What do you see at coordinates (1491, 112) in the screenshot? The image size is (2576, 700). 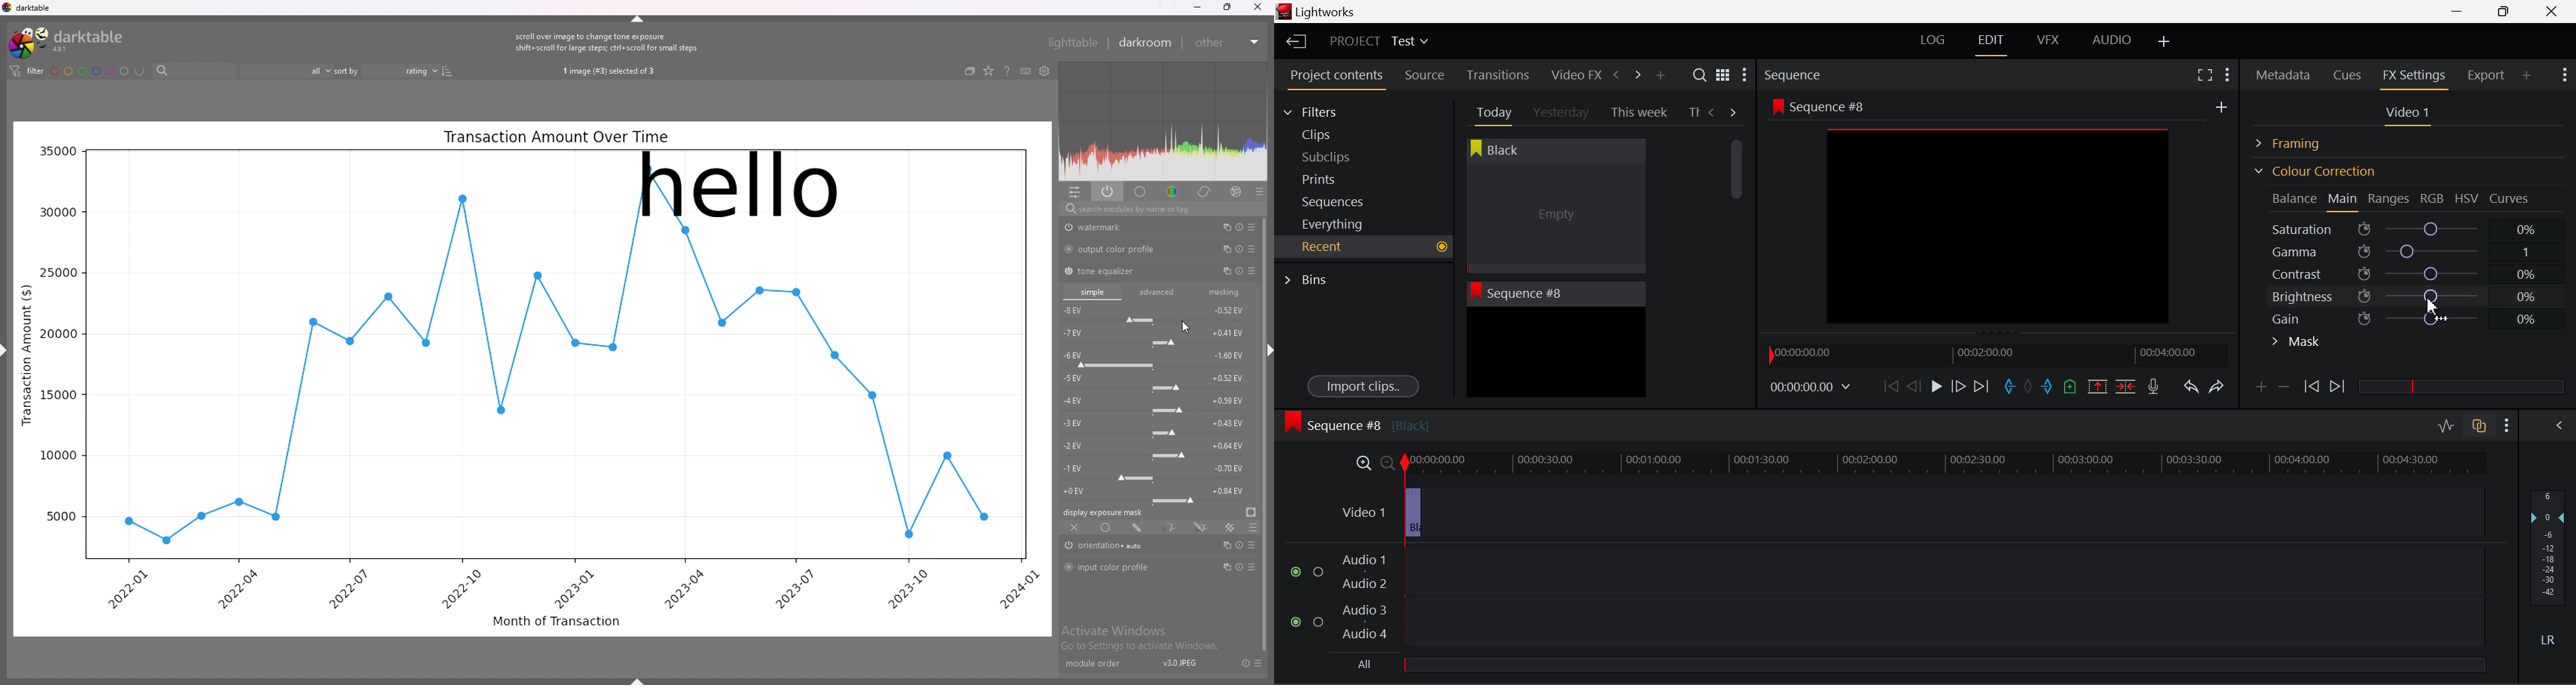 I see `Today Tab Open` at bounding box center [1491, 112].